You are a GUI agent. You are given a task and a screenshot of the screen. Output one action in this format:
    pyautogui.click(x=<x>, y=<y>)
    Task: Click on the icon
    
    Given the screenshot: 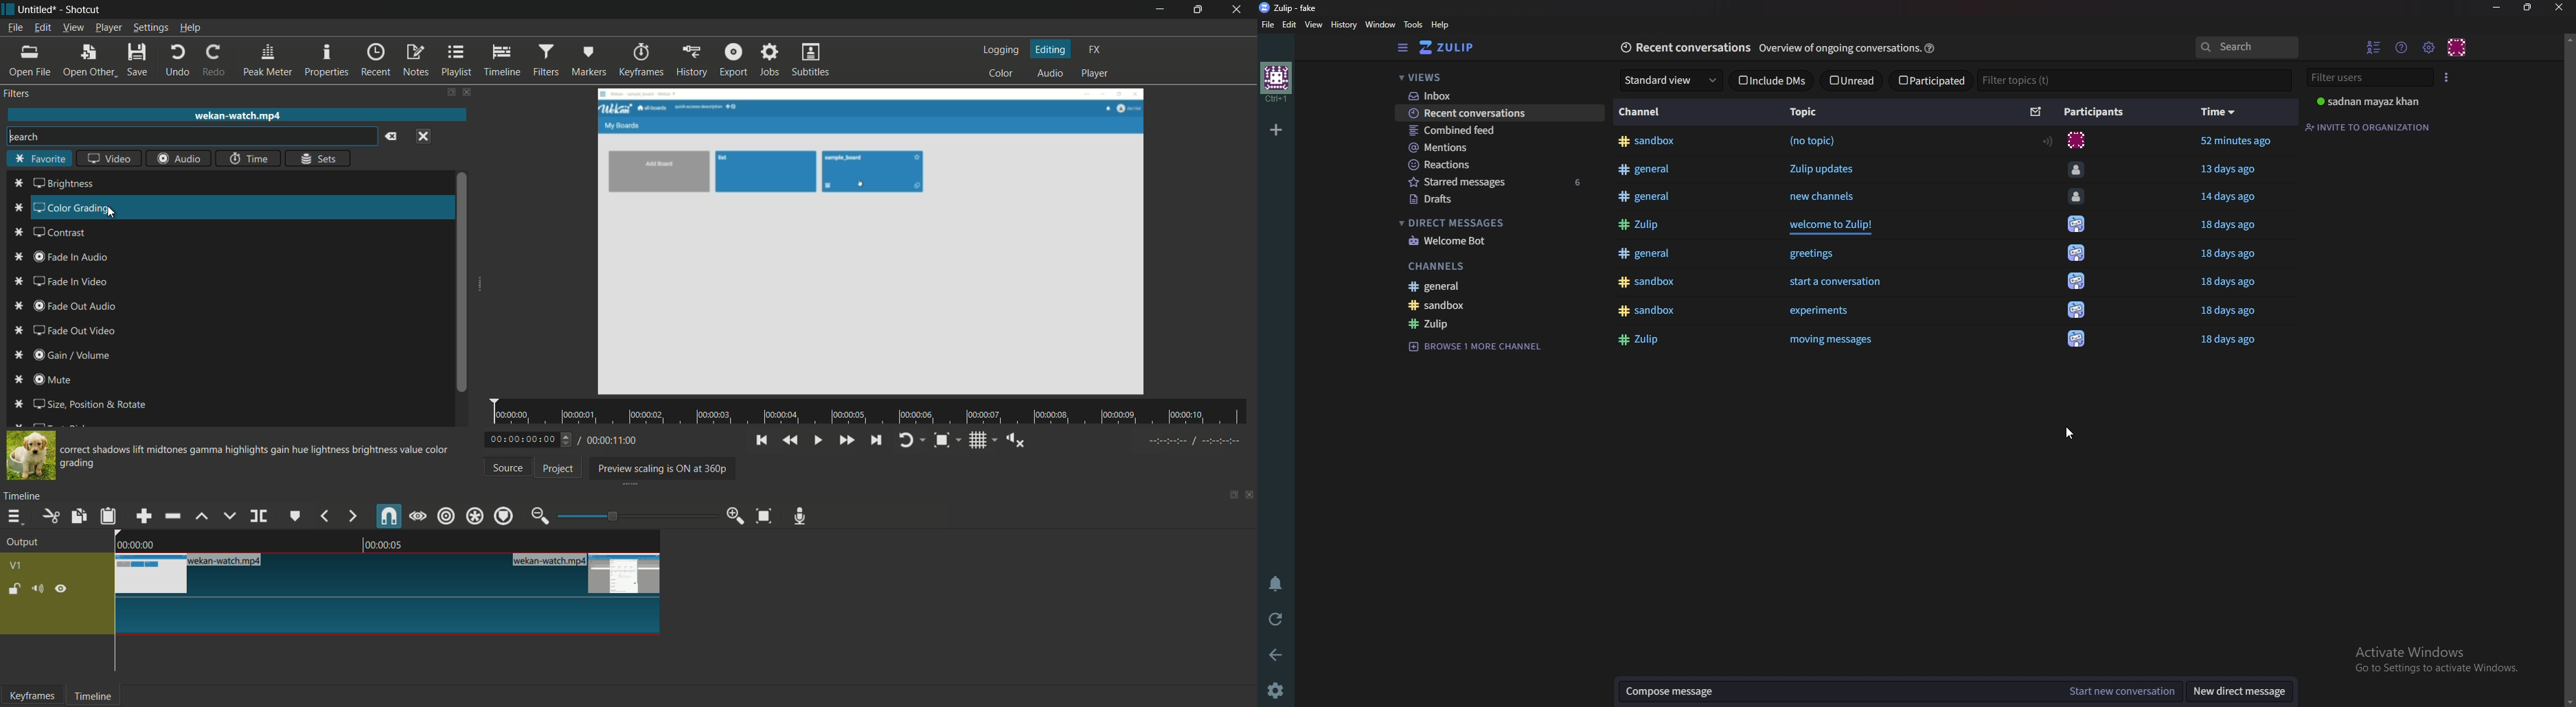 What is the action you would take?
    pyautogui.click(x=2077, y=310)
    